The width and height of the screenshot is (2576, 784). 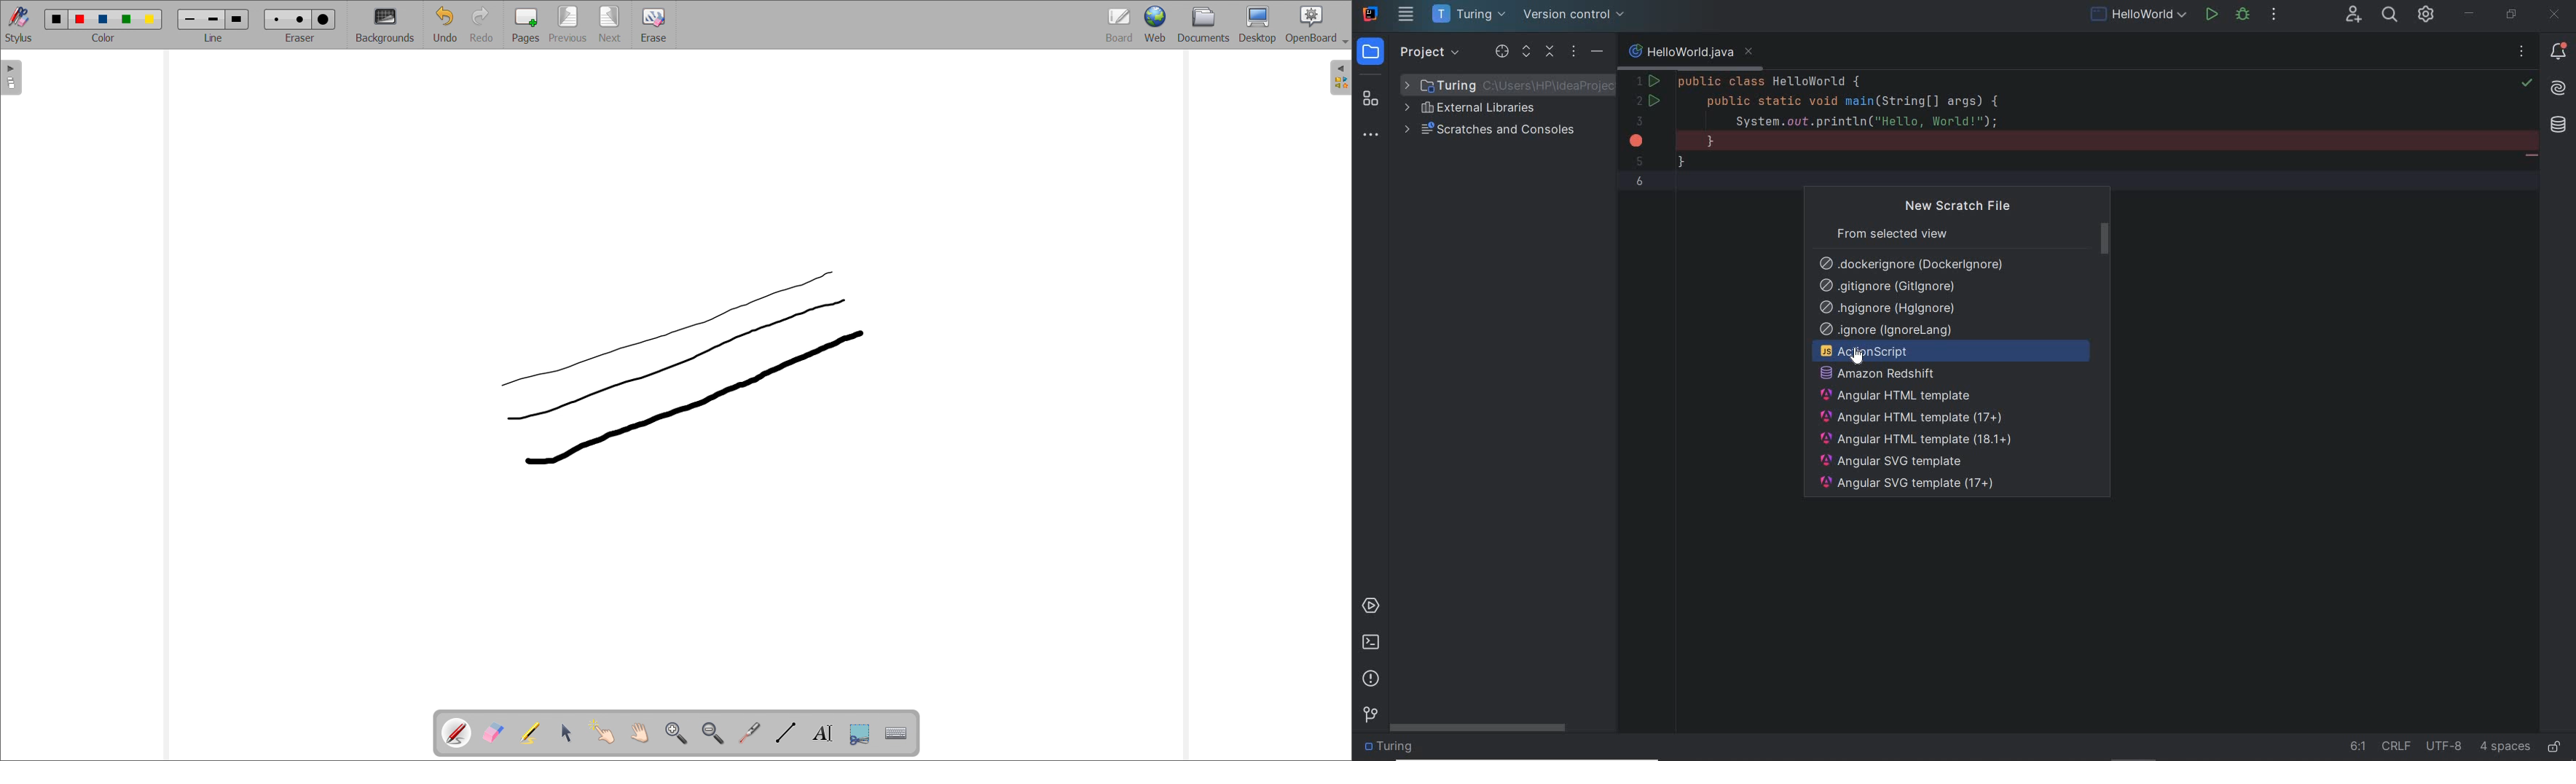 I want to click on notifications, so click(x=2556, y=53).